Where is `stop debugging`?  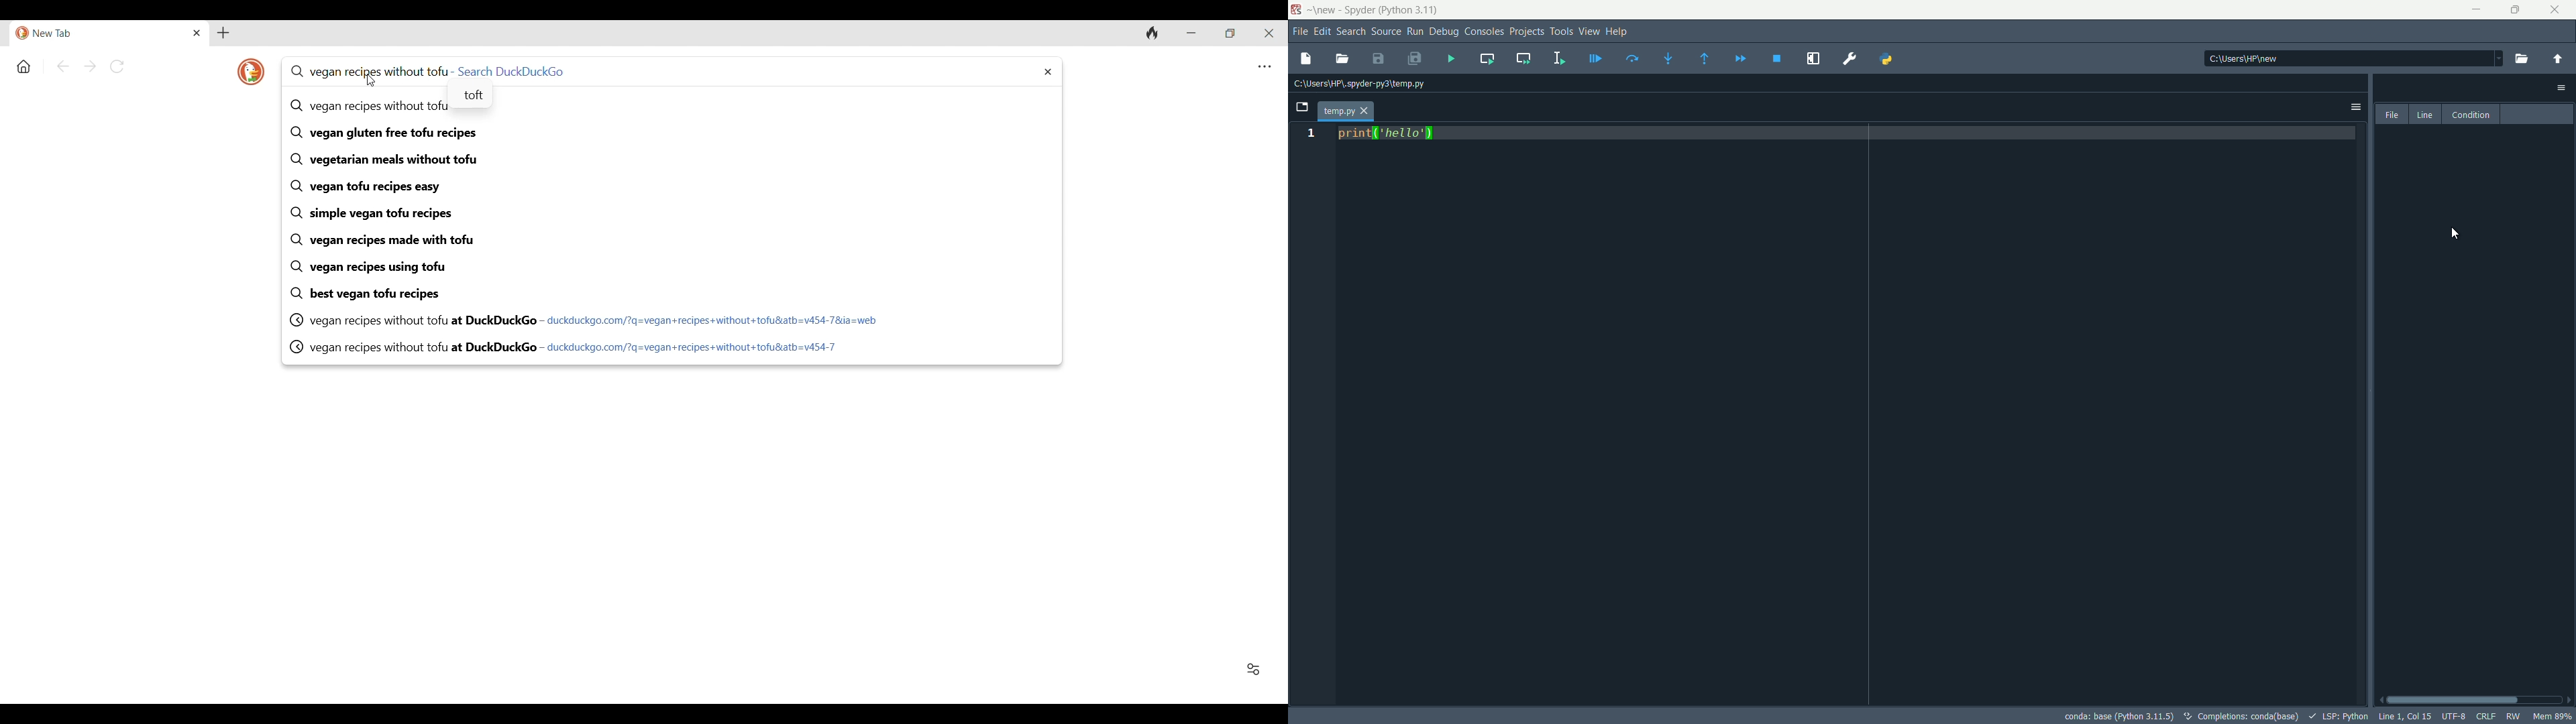 stop debugging is located at coordinates (1776, 59).